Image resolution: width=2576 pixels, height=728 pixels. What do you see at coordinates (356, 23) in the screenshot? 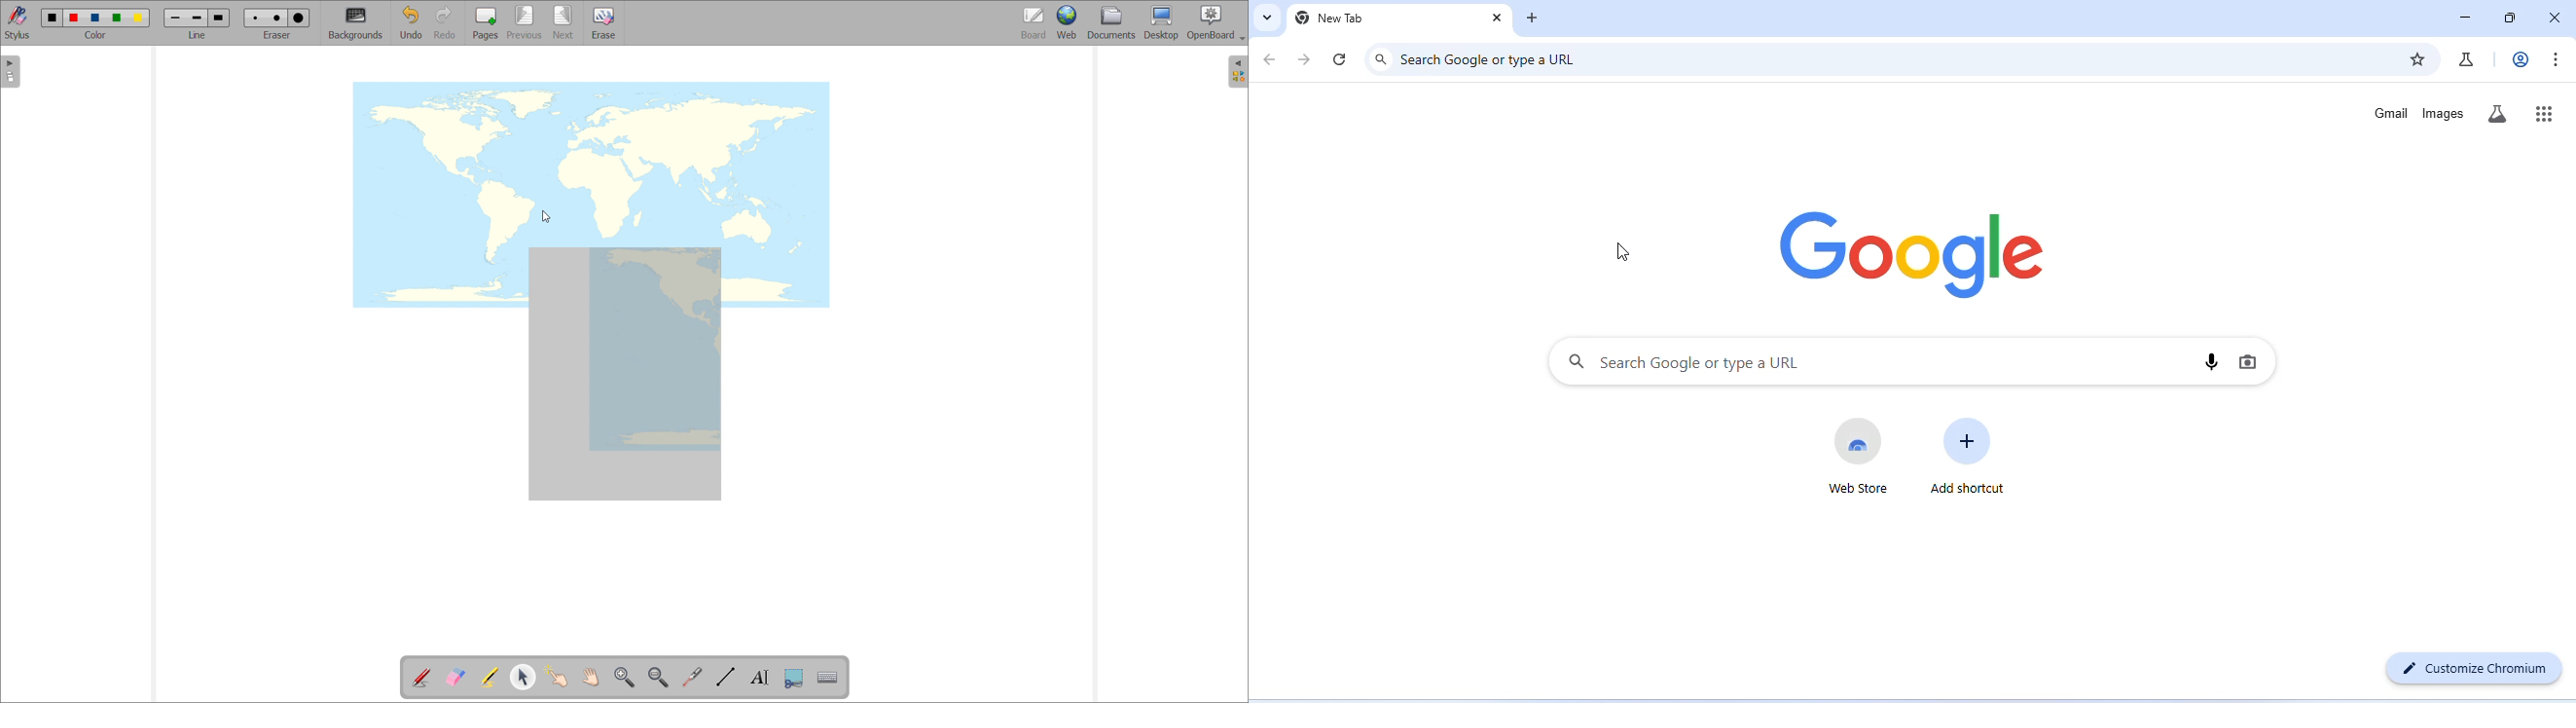
I see `backgrounds` at bounding box center [356, 23].